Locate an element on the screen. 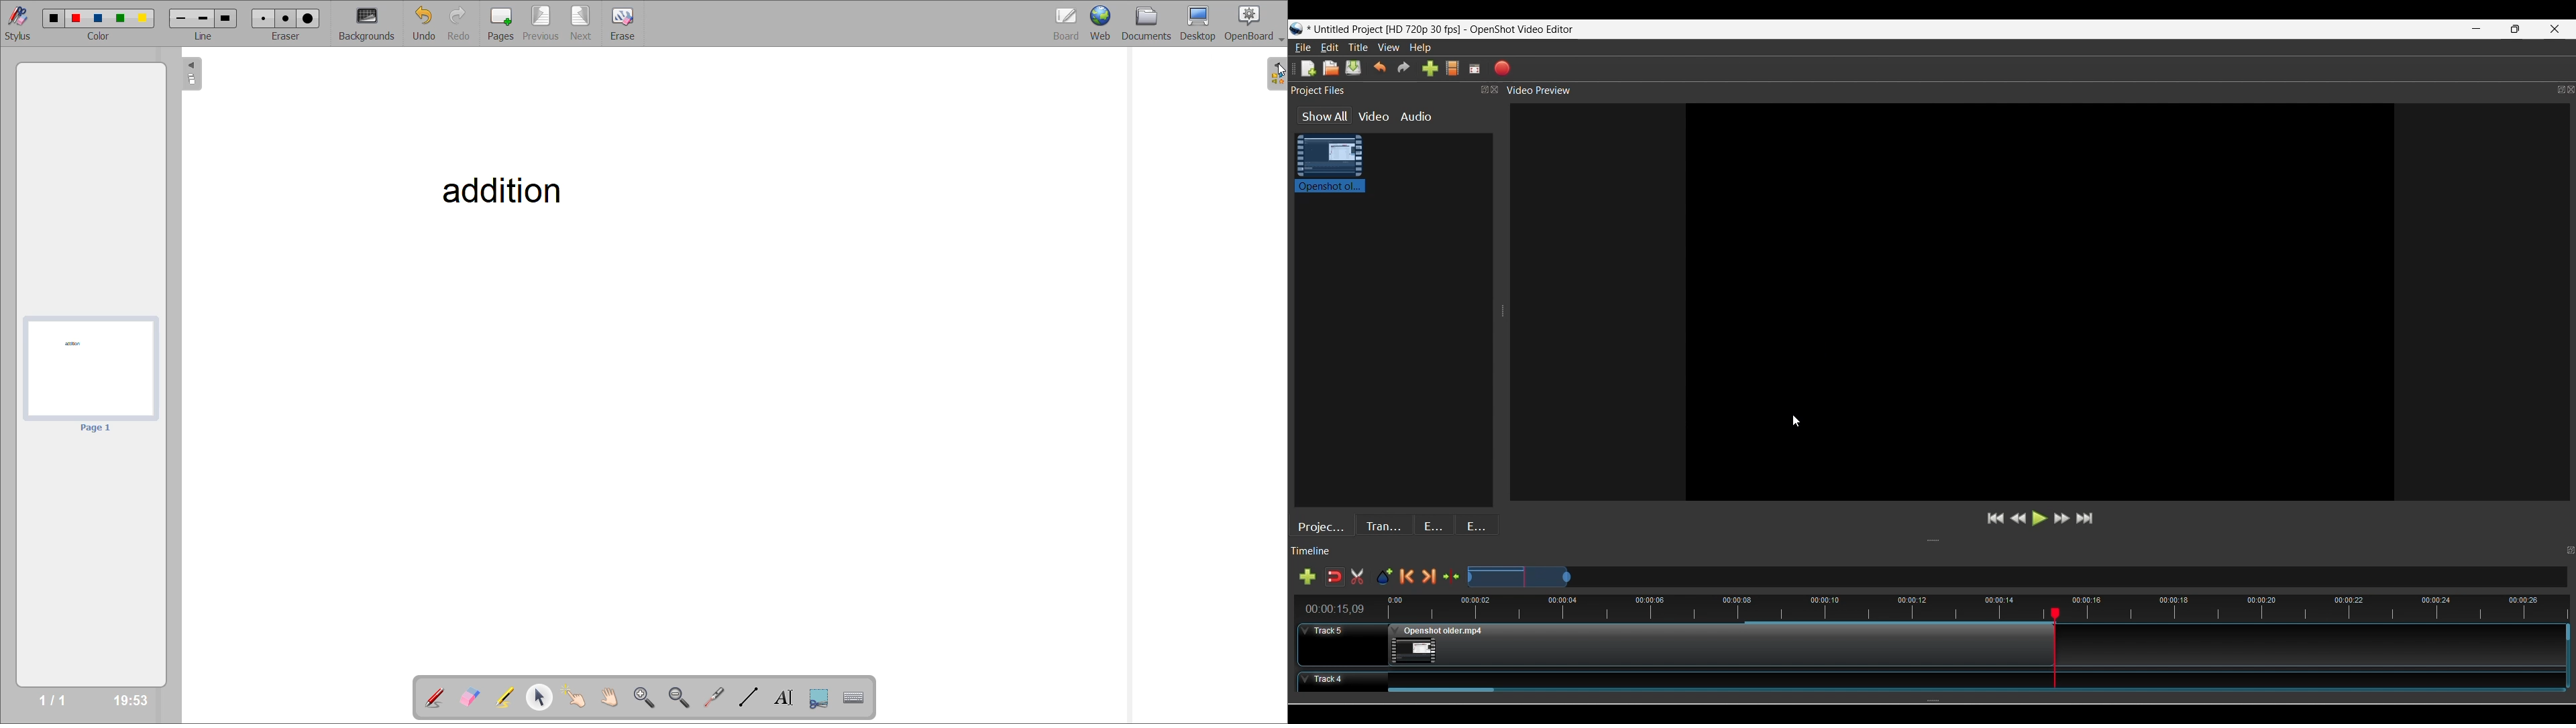 The height and width of the screenshot is (728, 2576). Previous marker is located at coordinates (1406, 577).